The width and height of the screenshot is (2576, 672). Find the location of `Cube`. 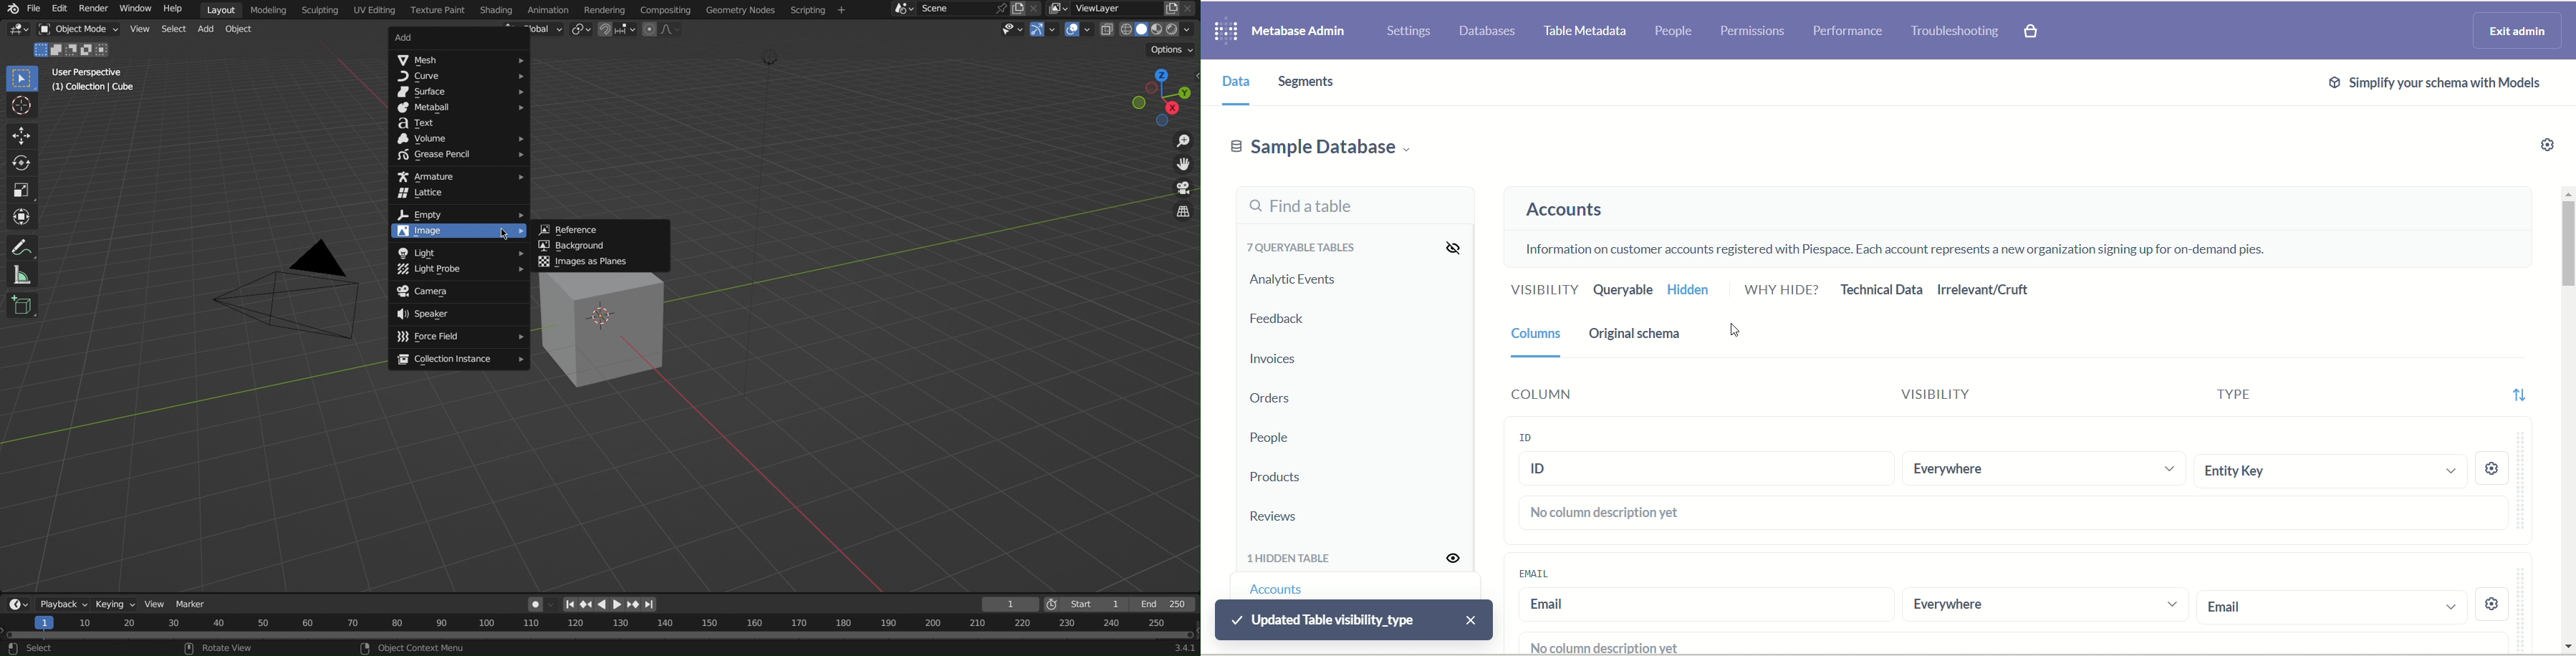

Cube is located at coordinates (607, 331).